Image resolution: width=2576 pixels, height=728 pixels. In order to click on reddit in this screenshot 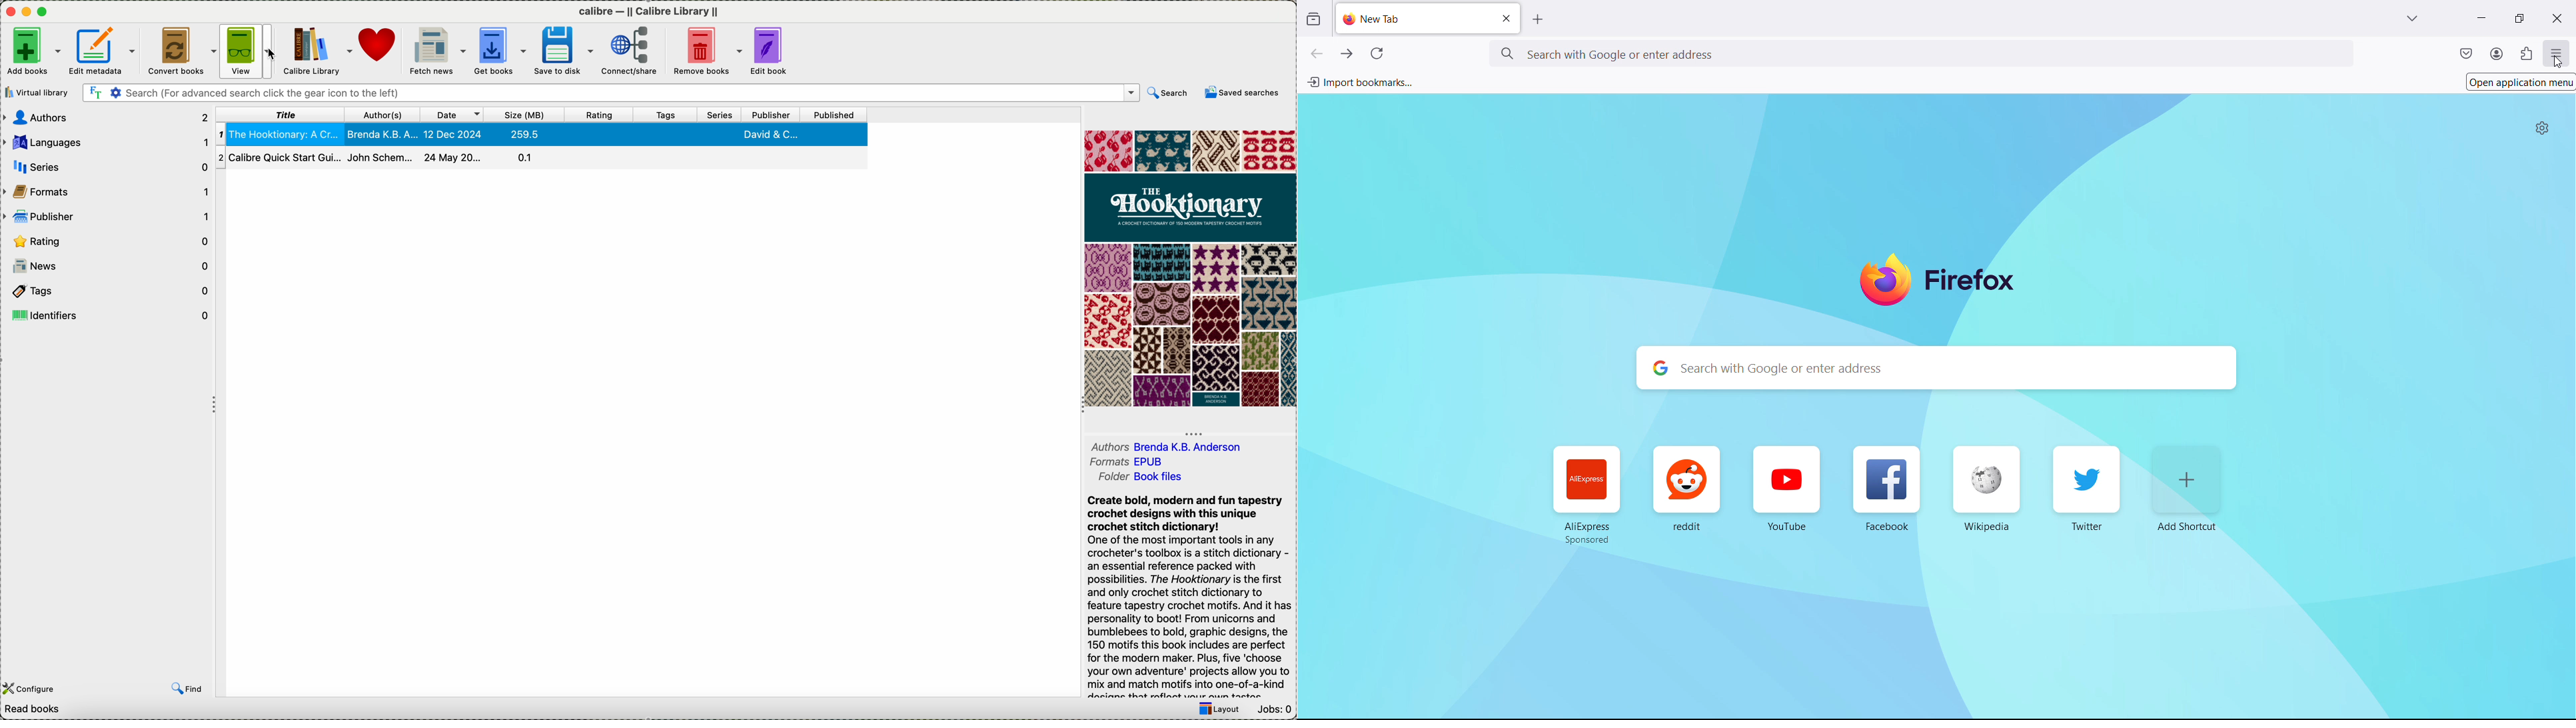, I will do `click(1686, 491)`.